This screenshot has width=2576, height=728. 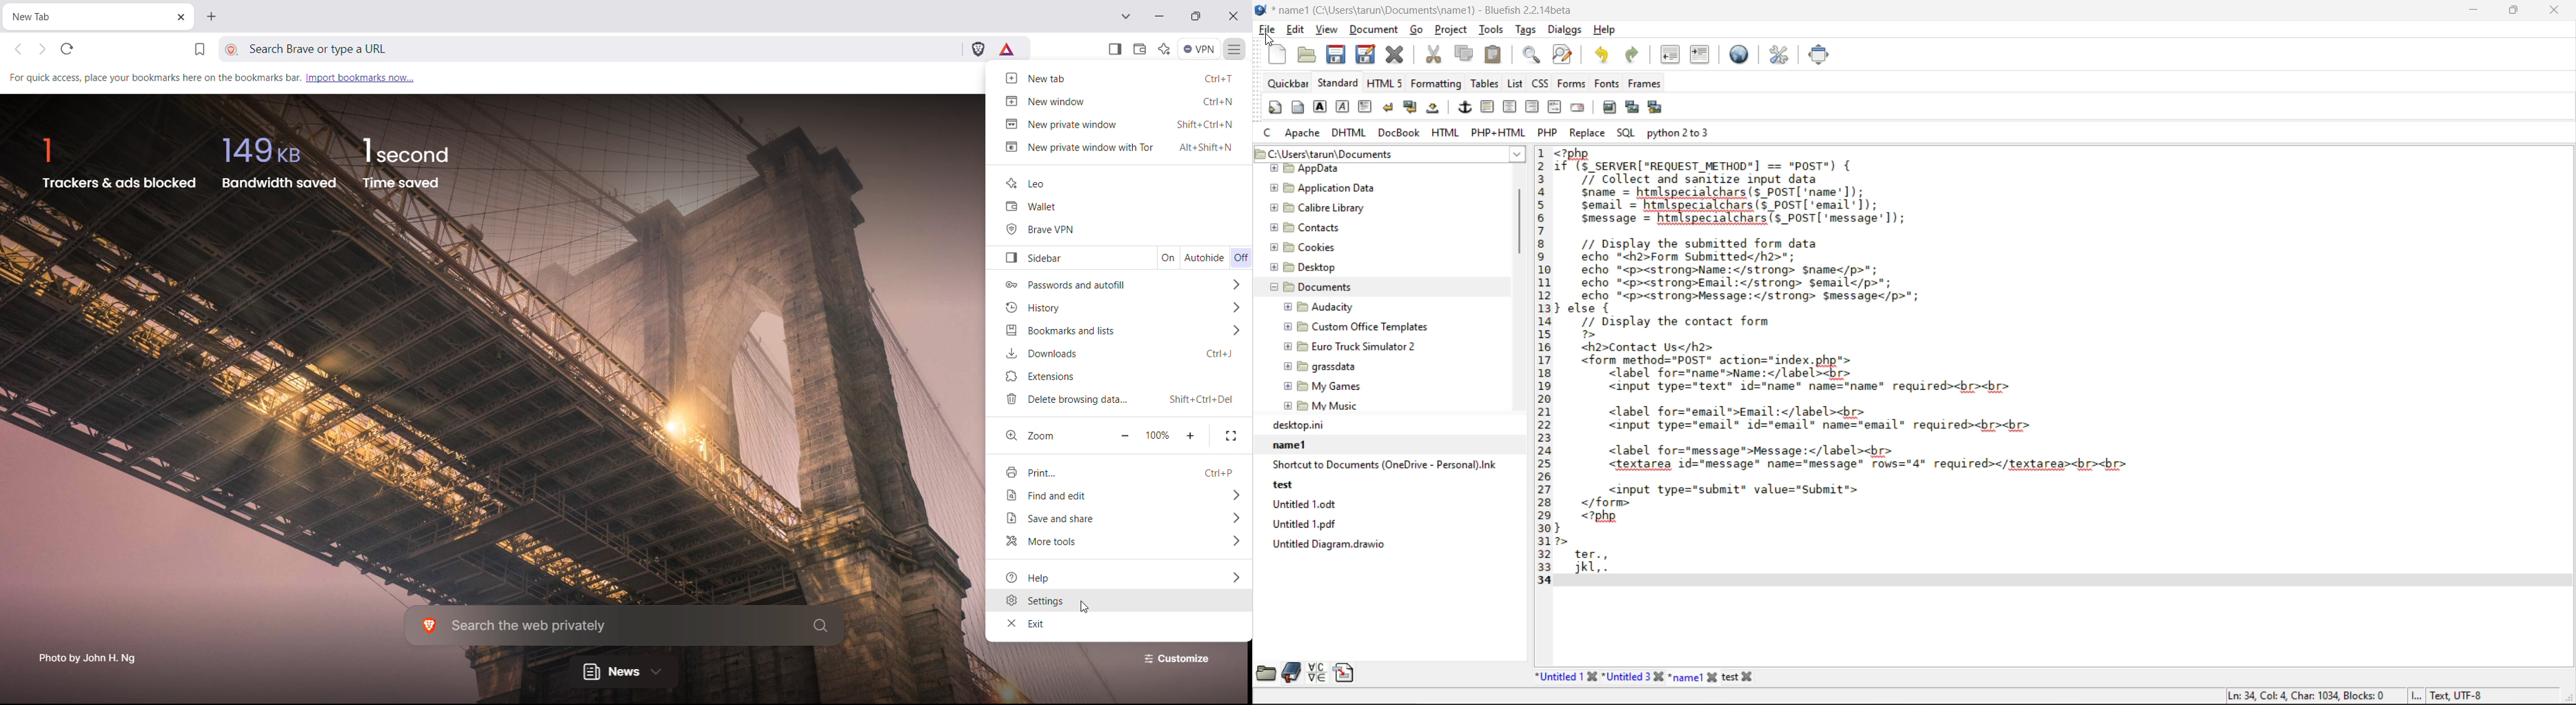 What do you see at coordinates (1532, 53) in the screenshot?
I see `find` at bounding box center [1532, 53].